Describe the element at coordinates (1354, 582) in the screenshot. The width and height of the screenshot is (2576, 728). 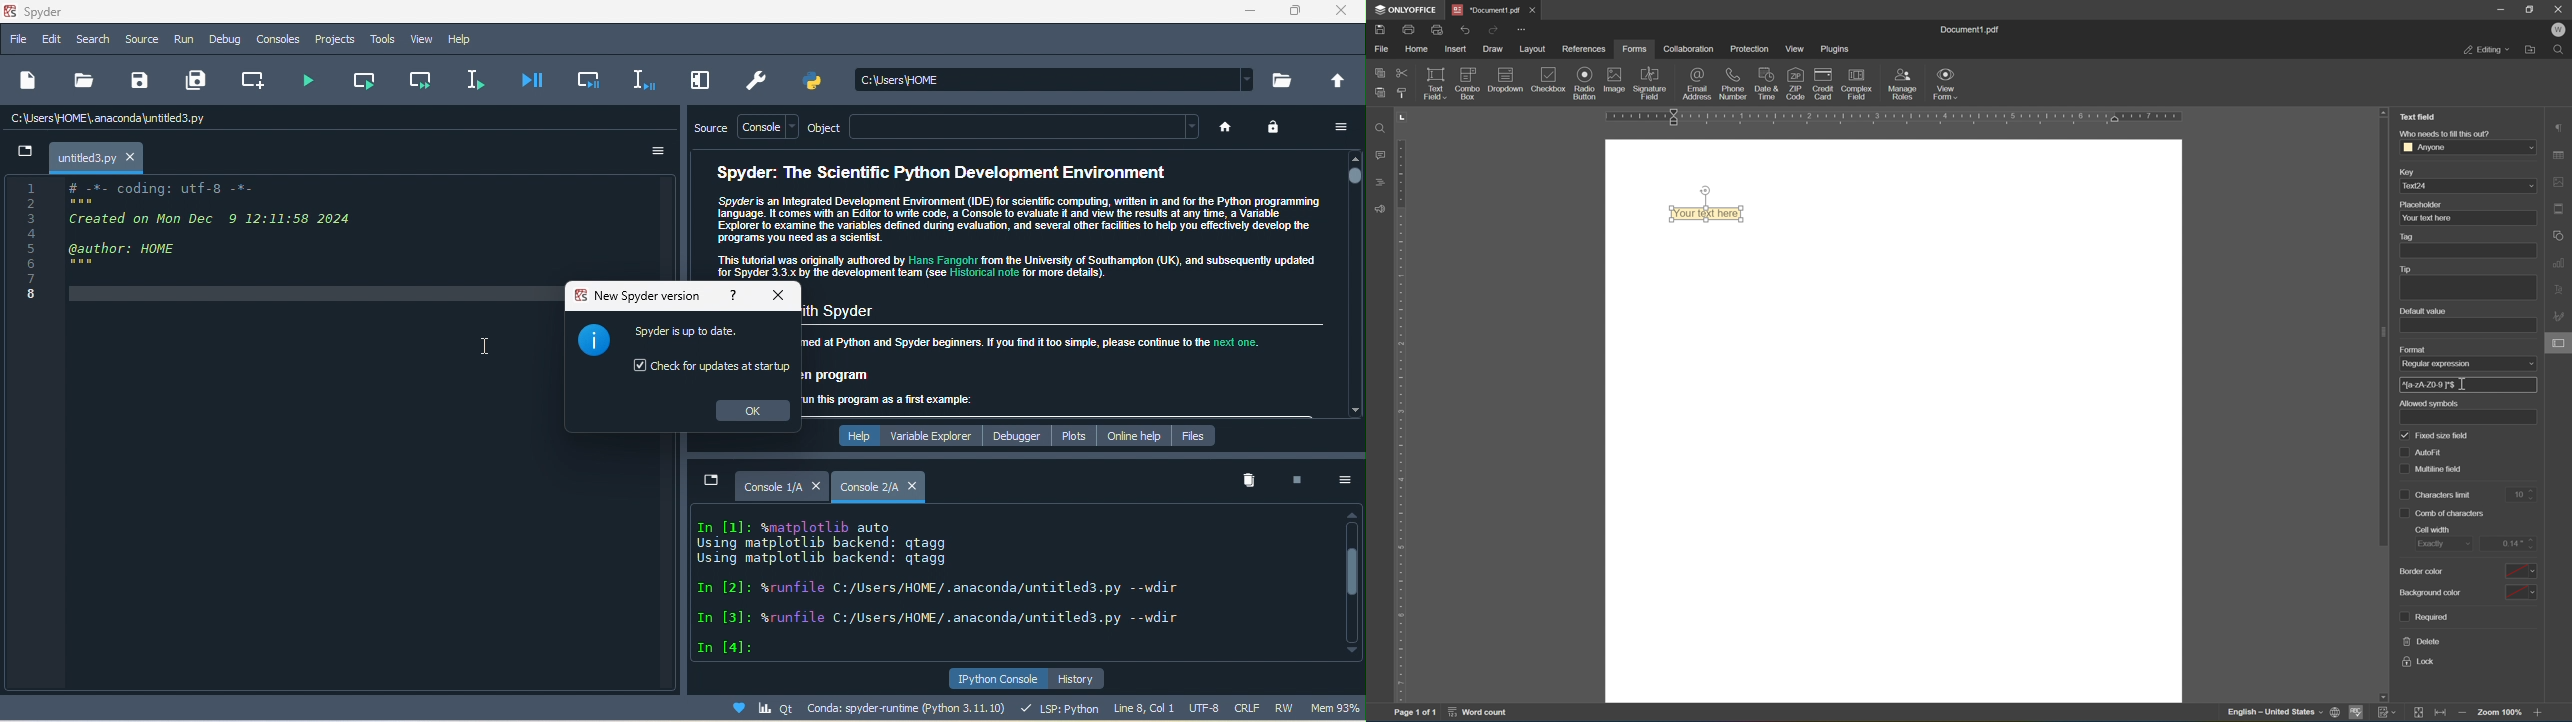
I see `vertical scroll bar` at that location.